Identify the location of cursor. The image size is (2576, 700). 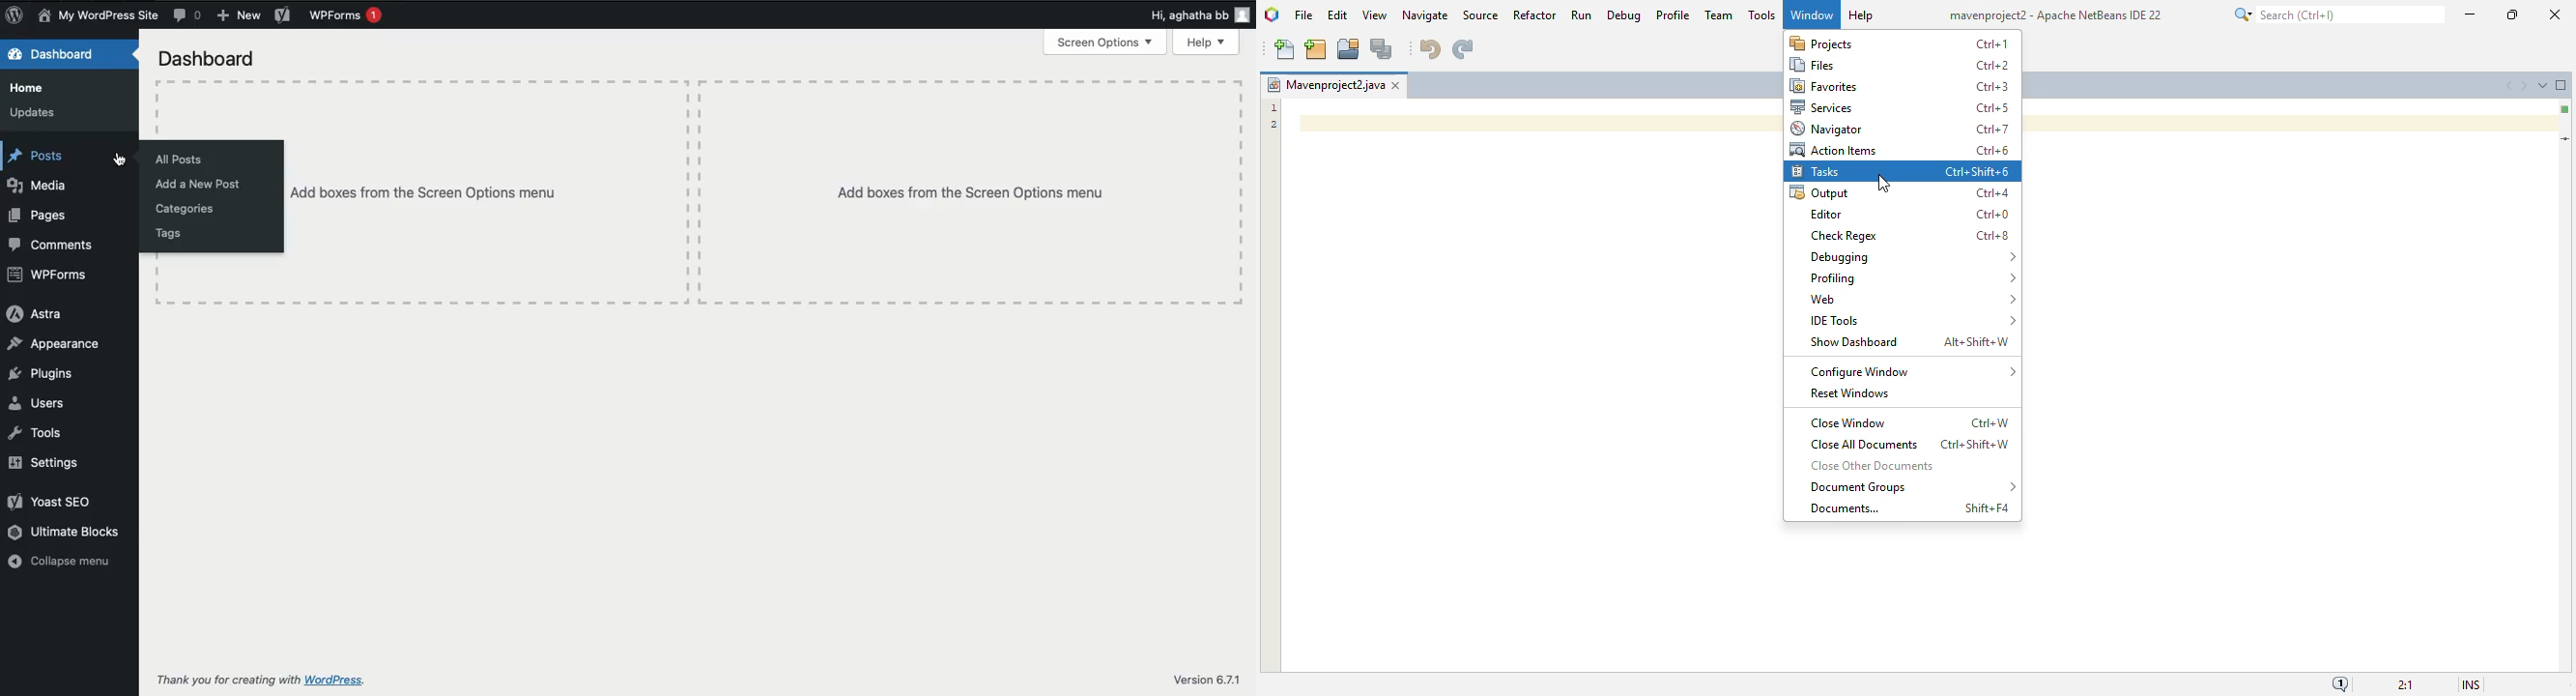
(114, 159).